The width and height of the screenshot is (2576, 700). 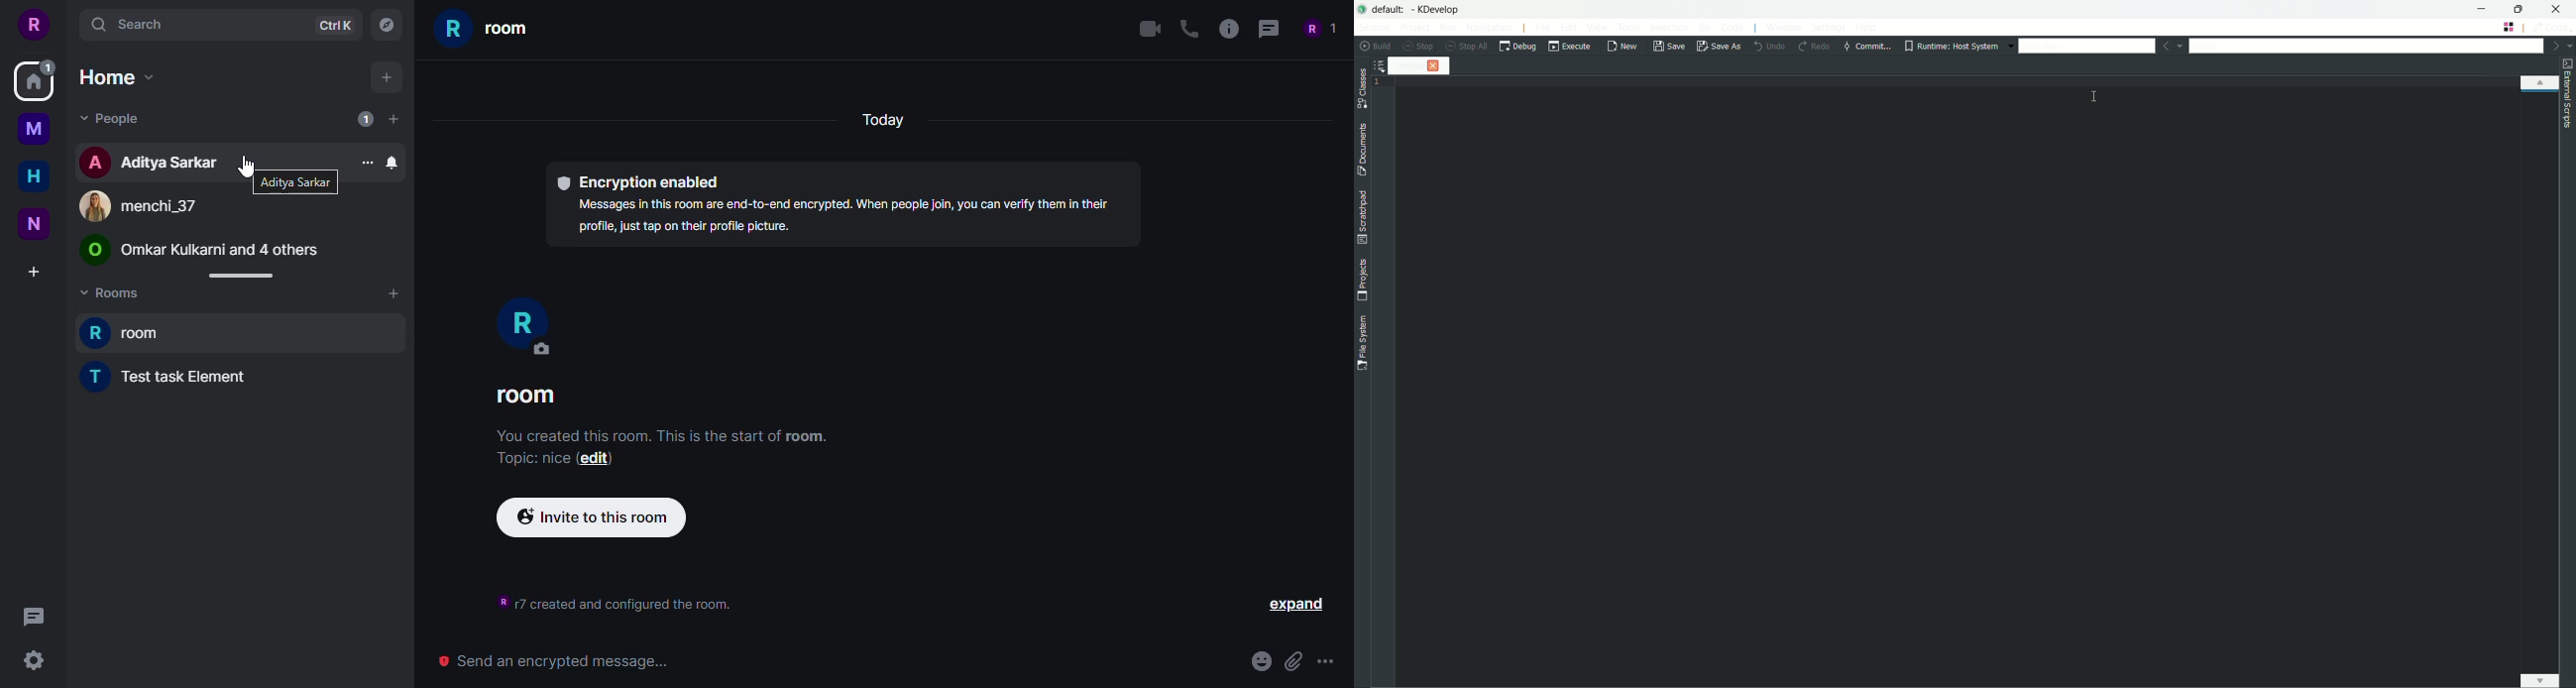 What do you see at coordinates (555, 662) in the screenshot?
I see `send an encrypted message` at bounding box center [555, 662].